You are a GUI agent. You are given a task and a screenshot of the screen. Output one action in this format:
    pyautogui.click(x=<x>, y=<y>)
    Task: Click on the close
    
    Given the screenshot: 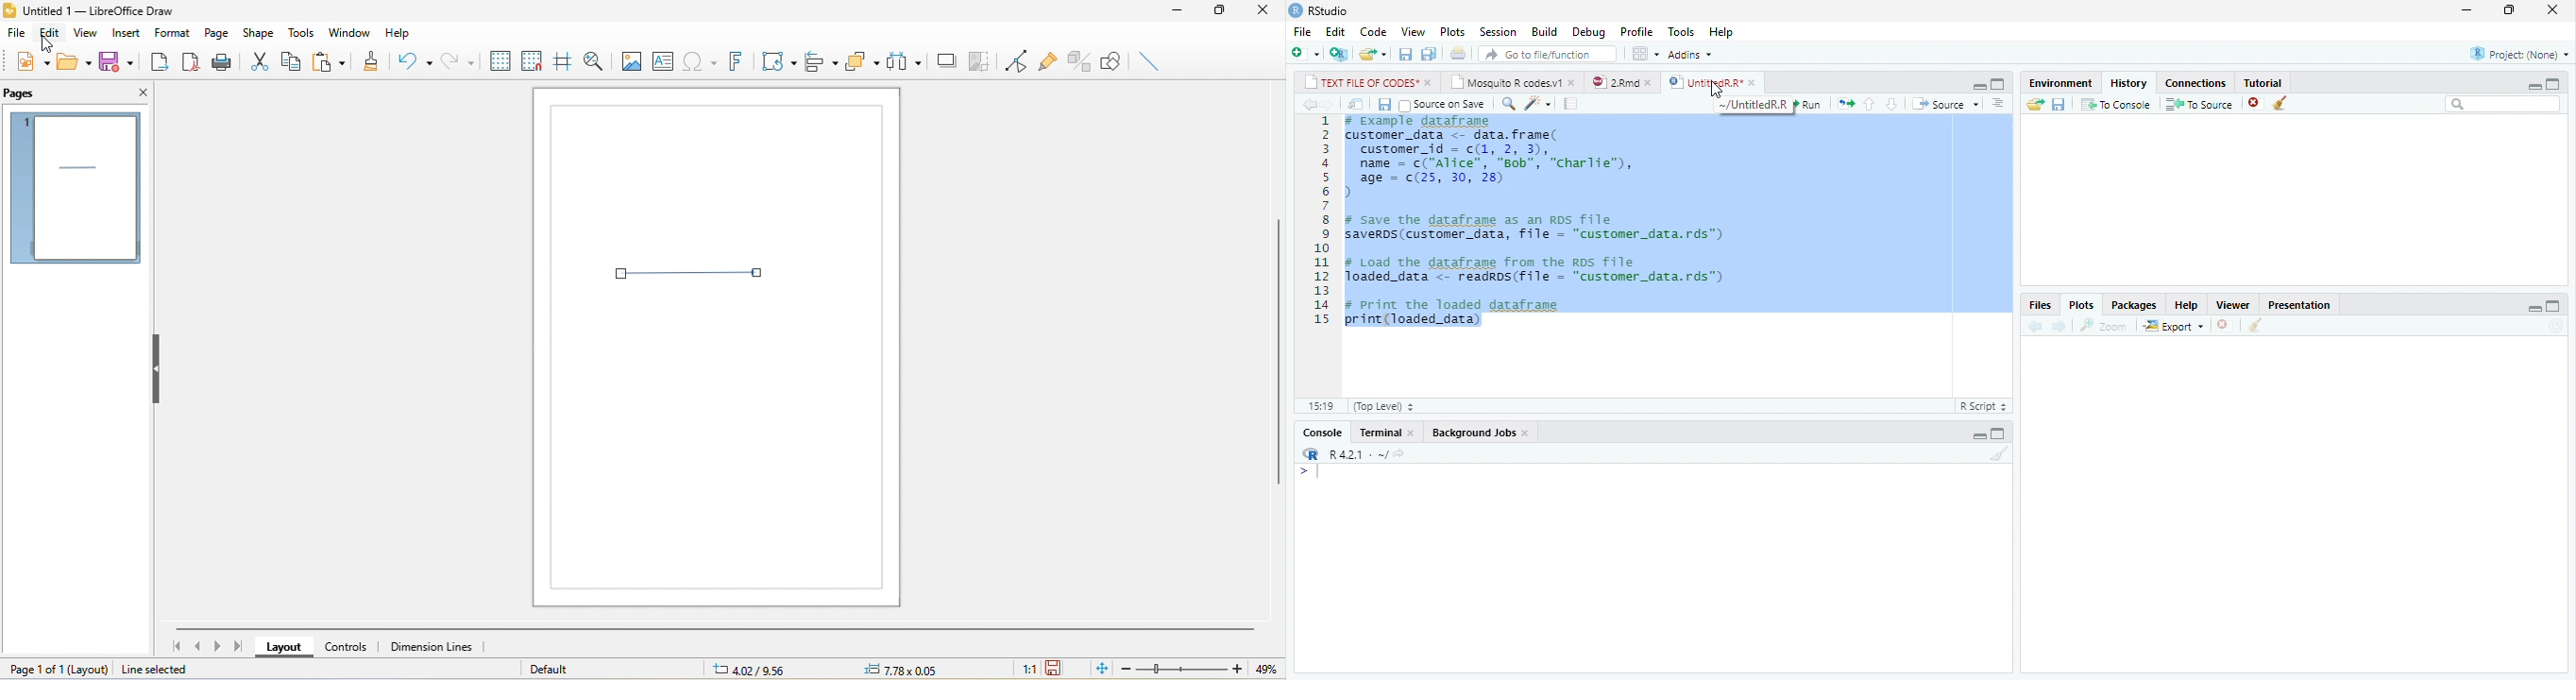 What is the action you would take?
    pyautogui.click(x=1528, y=434)
    